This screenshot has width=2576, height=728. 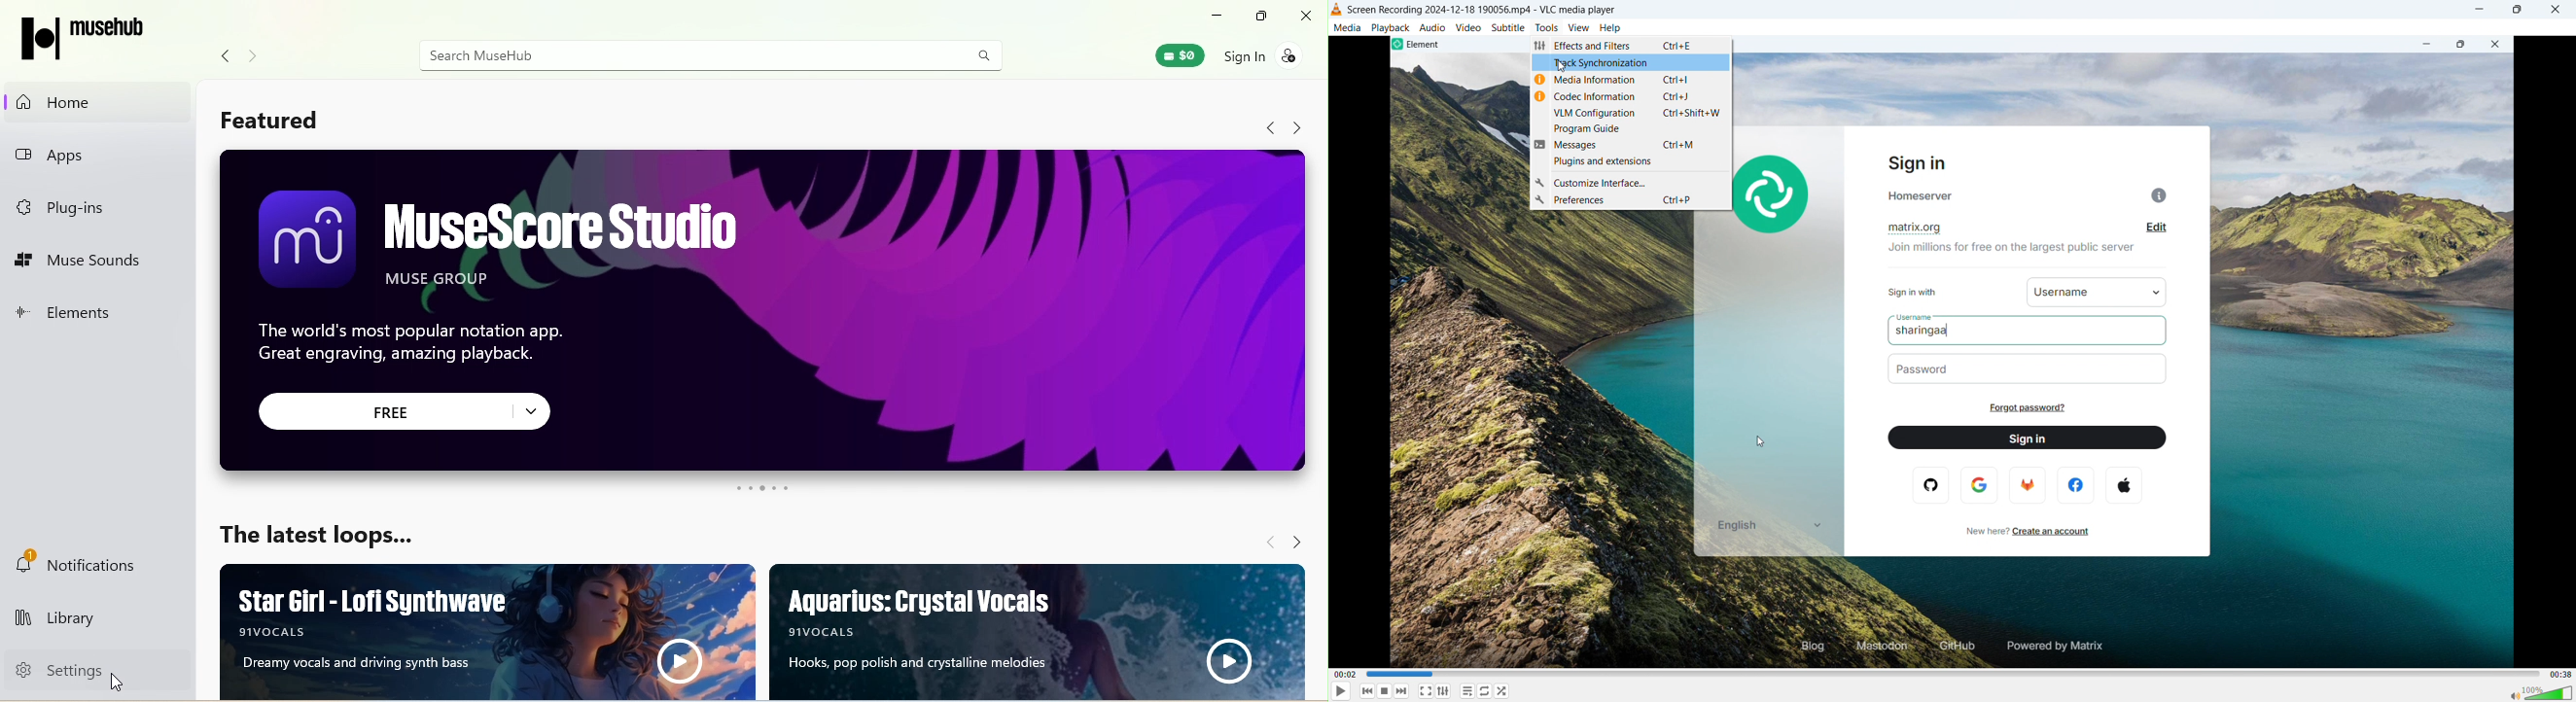 I want to click on facebook logo, so click(x=2078, y=484).